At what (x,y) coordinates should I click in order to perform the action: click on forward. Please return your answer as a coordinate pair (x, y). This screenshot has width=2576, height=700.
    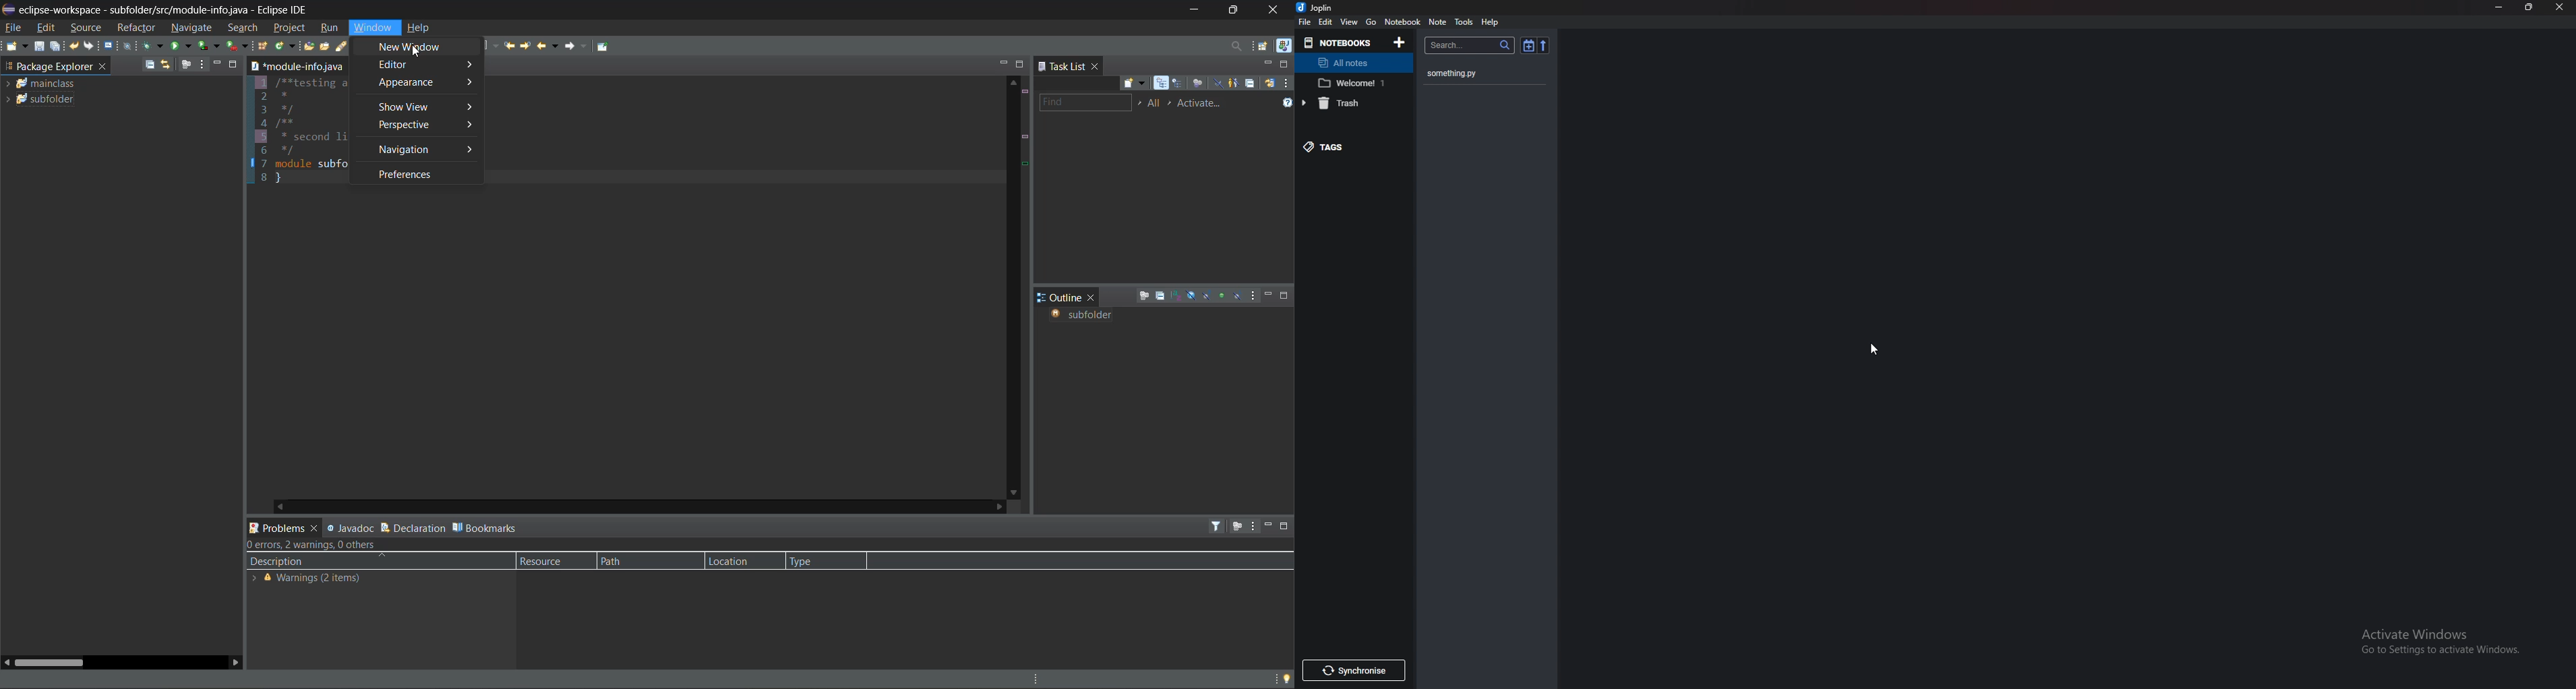
    Looking at the image, I should click on (576, 47).